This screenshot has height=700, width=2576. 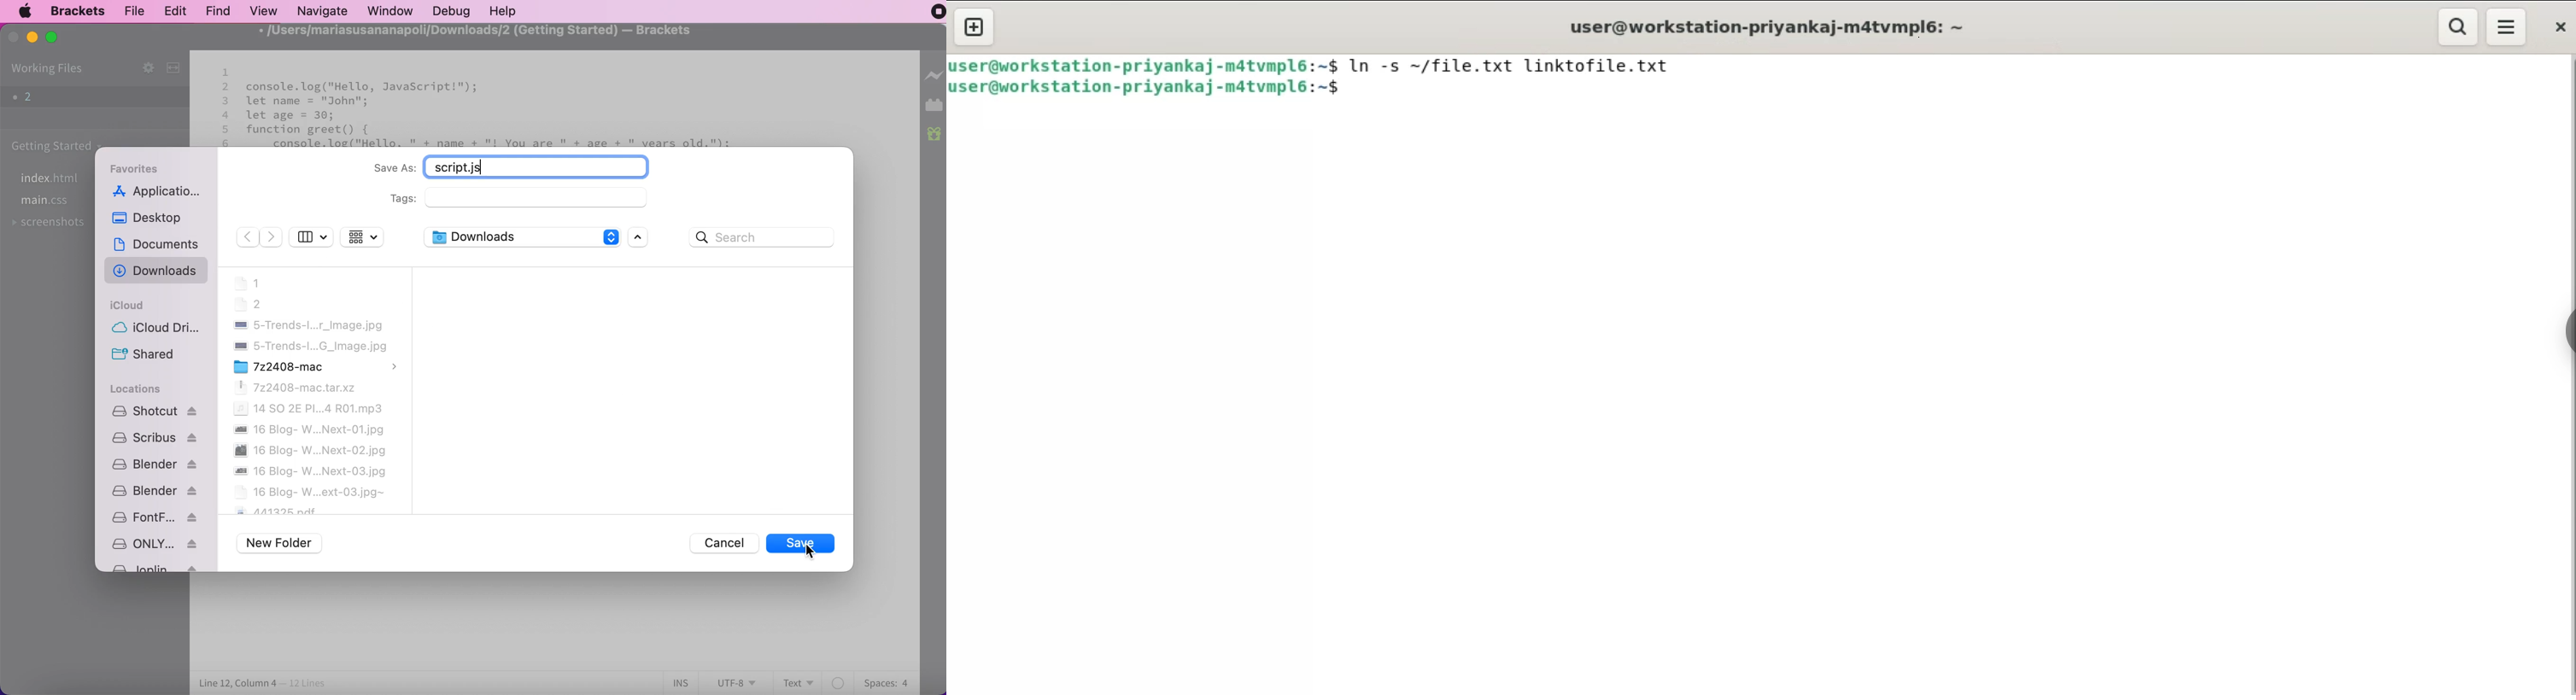 What do you see at coordinates (310, 472) in the screenshot?
I see `16 blog-W...Next-03.jpg` at bounding box center [310, 472].